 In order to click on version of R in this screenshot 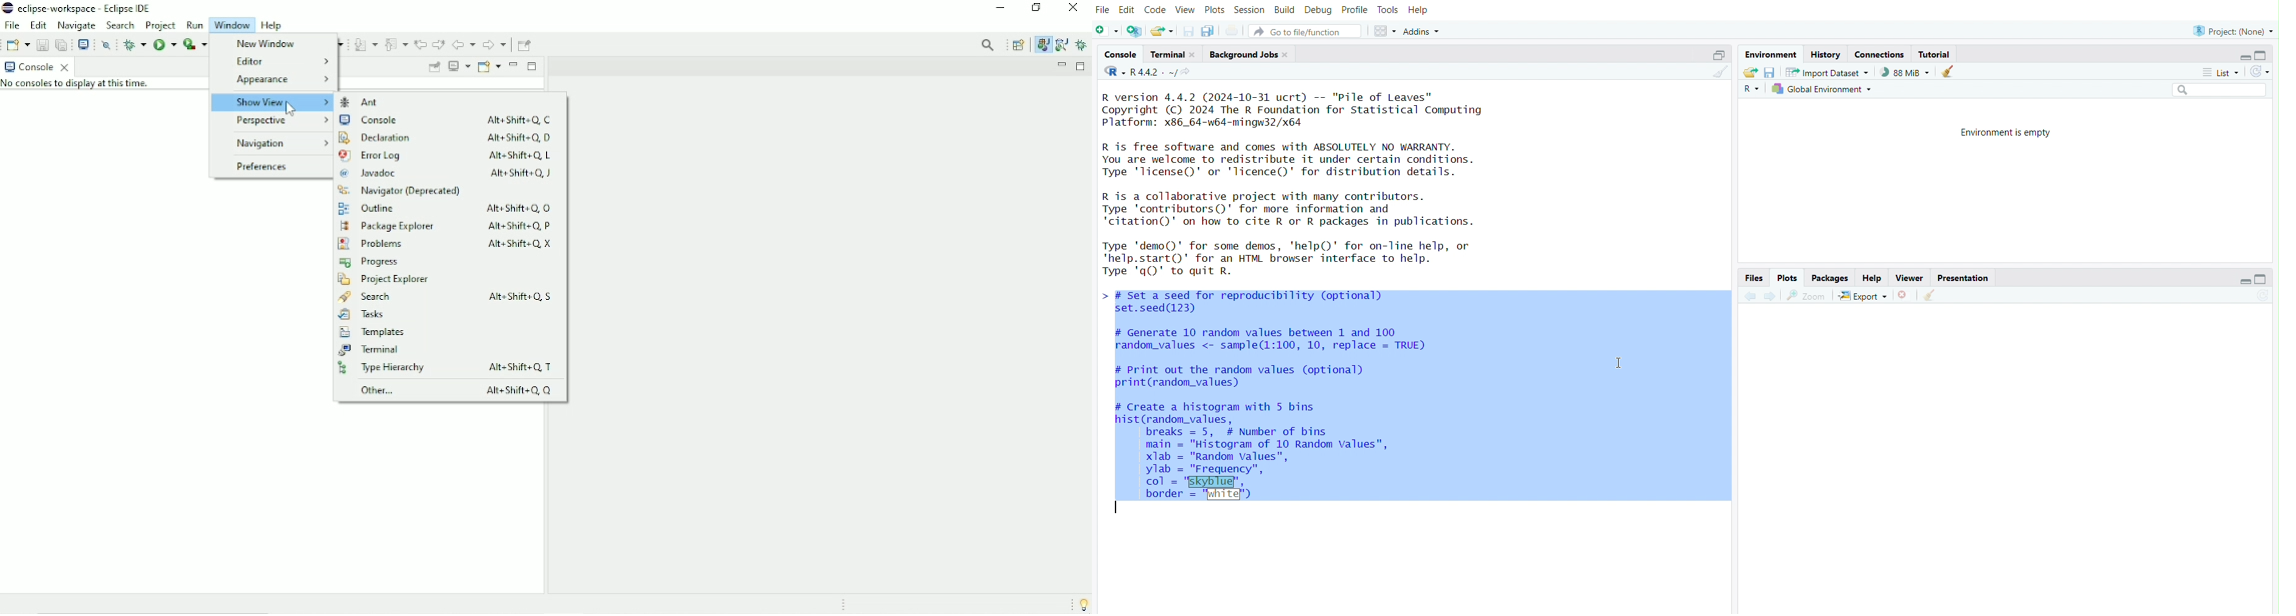, I will do `click(1319, 108)`.